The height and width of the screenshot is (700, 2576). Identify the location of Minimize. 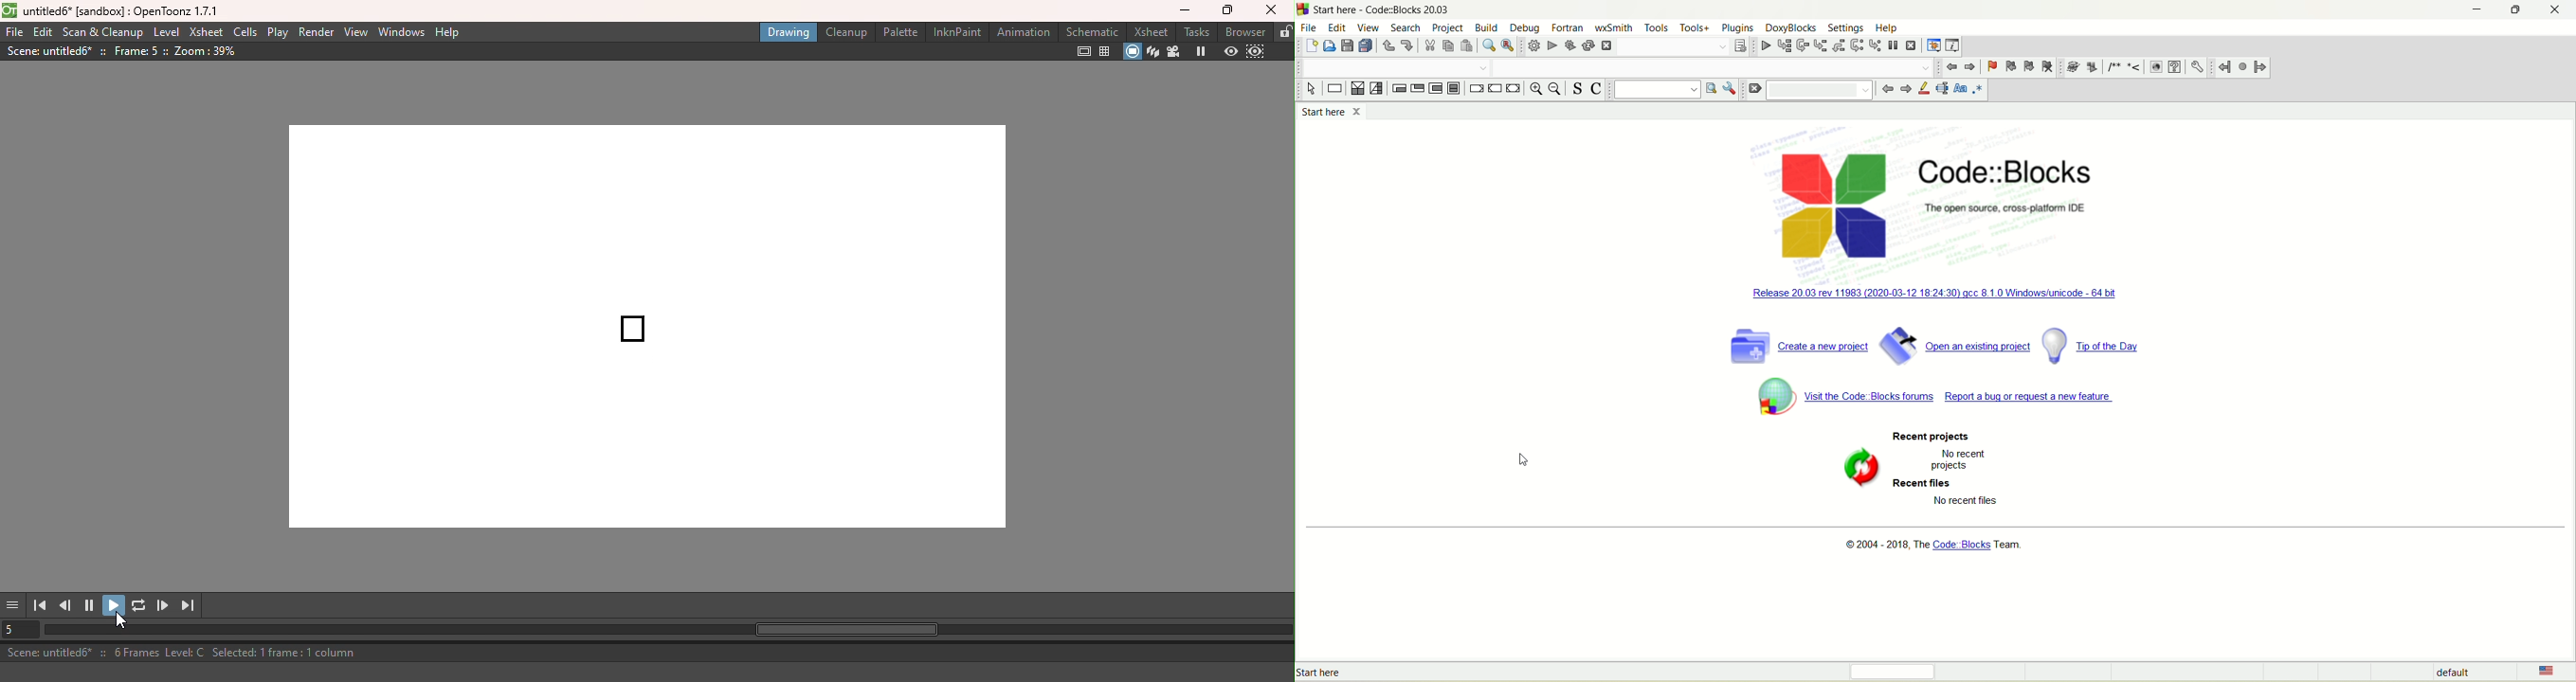
(1175, 10).